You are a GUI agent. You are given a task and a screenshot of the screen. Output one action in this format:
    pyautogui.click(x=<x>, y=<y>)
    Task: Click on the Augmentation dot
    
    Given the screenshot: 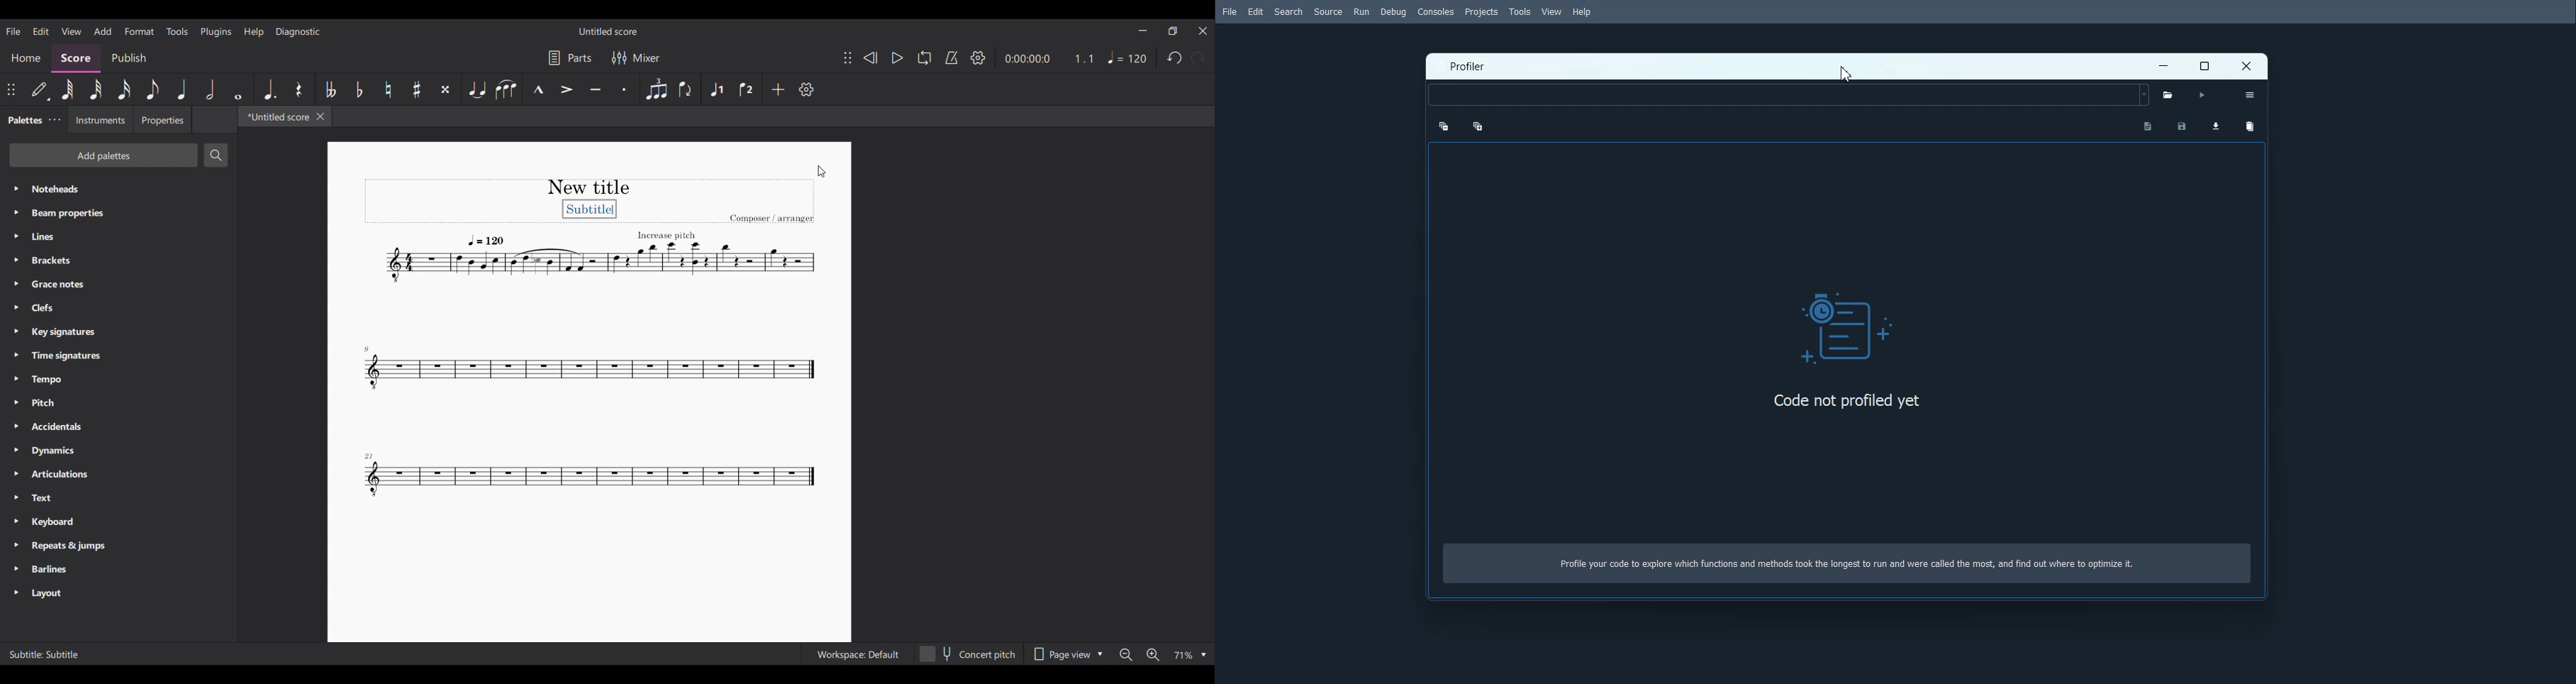 What is the action you would take?
    pyautogui.click(x=268, y=89)
    